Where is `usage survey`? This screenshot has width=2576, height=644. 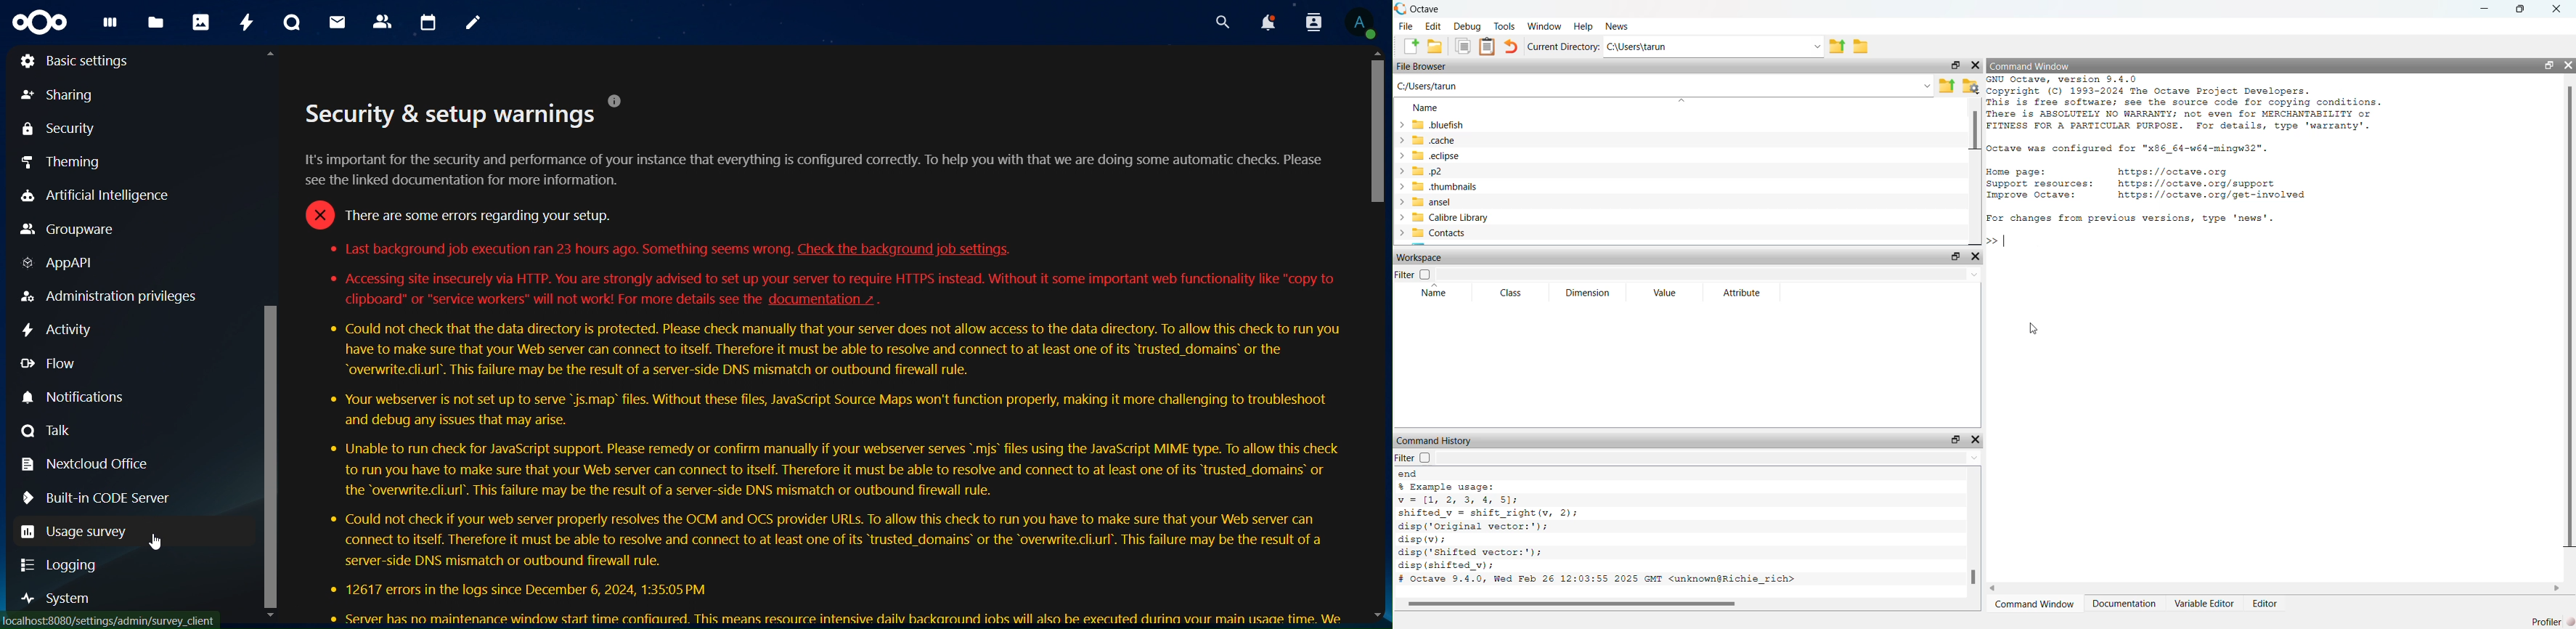
usage survey is located at coordinates (76, 531).